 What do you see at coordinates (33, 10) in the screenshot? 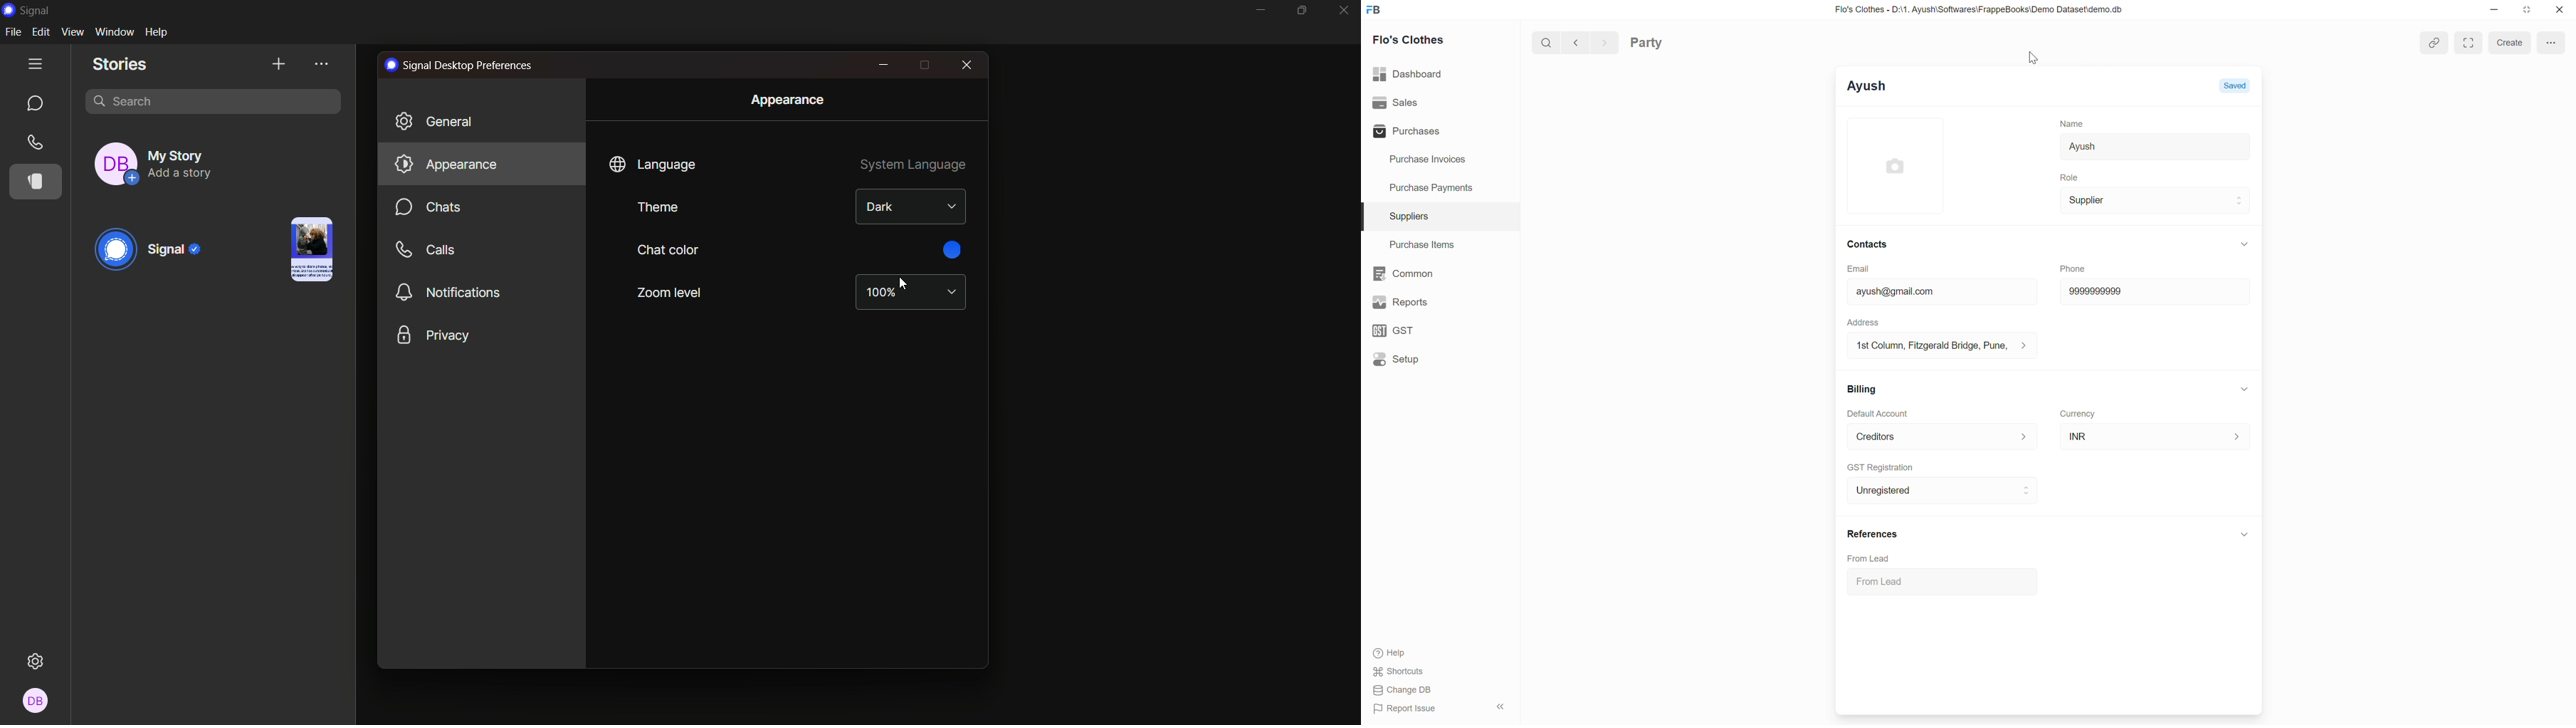
I see `signal logo` at bounding box center [33, 10].